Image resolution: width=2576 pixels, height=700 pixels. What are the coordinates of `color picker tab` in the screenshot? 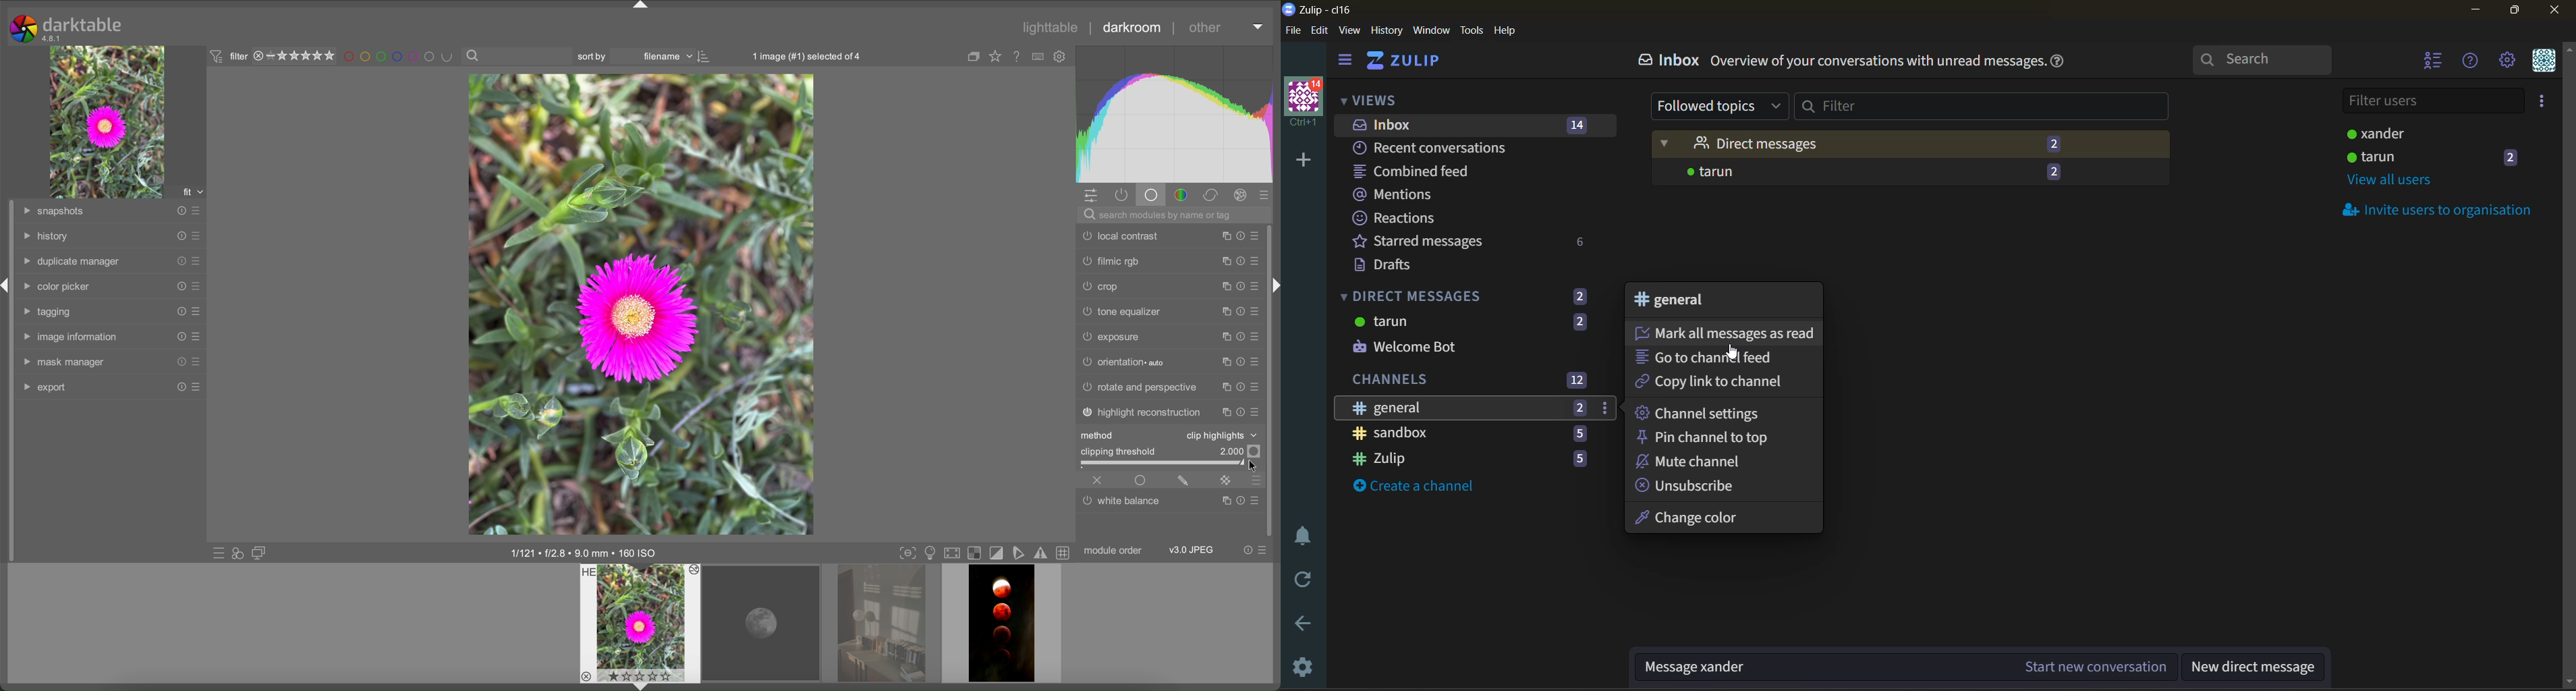 It's located at (55, 286).